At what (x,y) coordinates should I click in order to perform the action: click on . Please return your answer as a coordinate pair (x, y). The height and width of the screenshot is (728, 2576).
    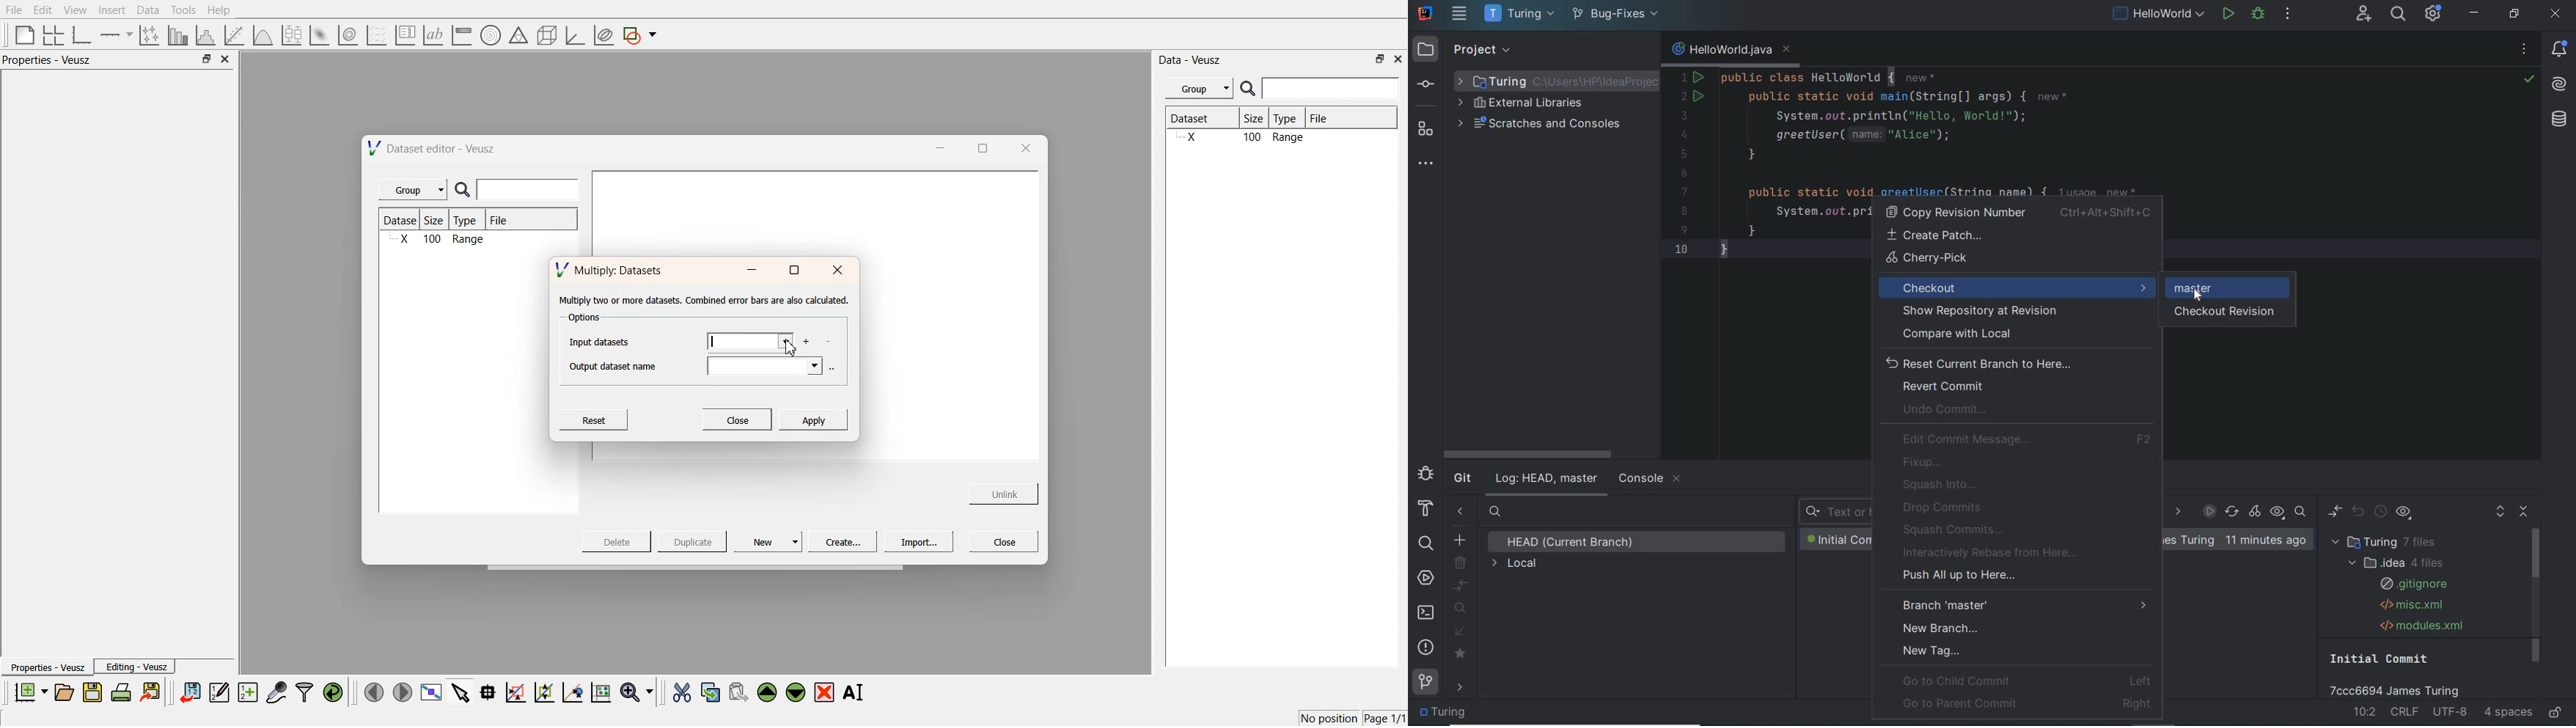
    Looking at the image, I should click on (1199, 89).